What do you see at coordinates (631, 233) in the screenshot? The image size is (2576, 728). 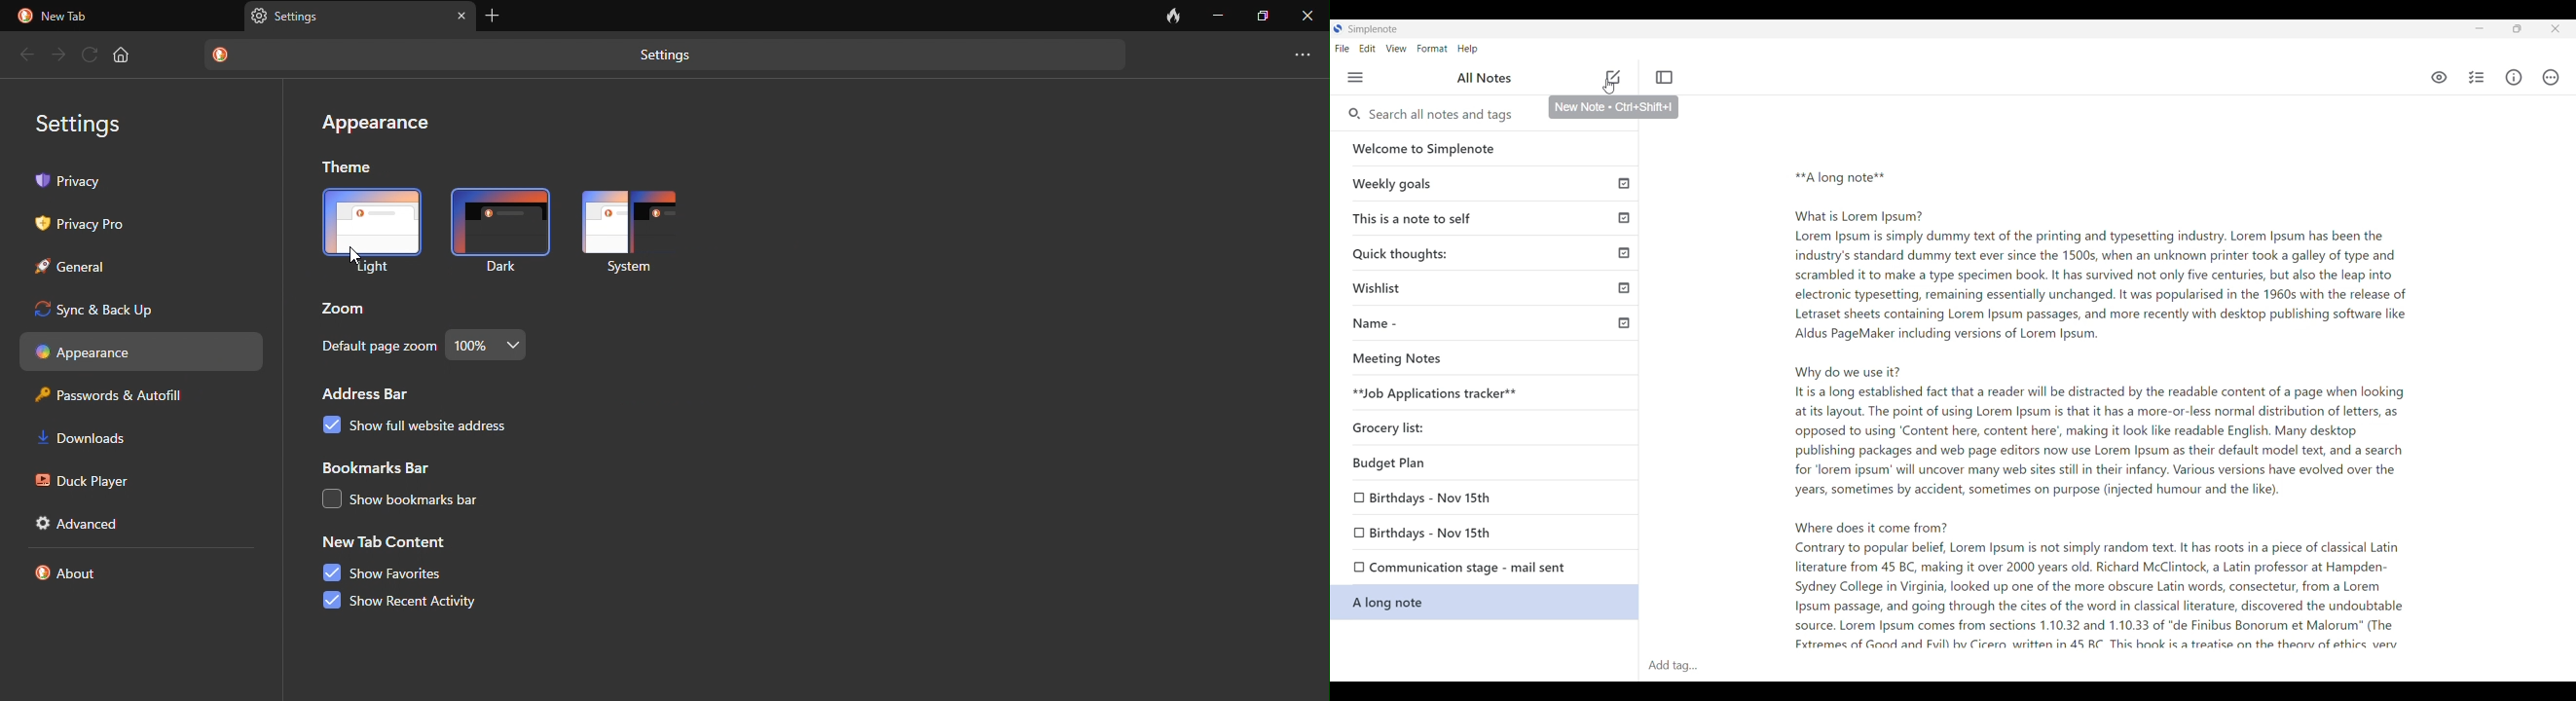 I see `system` at bounding box center [631, 233].